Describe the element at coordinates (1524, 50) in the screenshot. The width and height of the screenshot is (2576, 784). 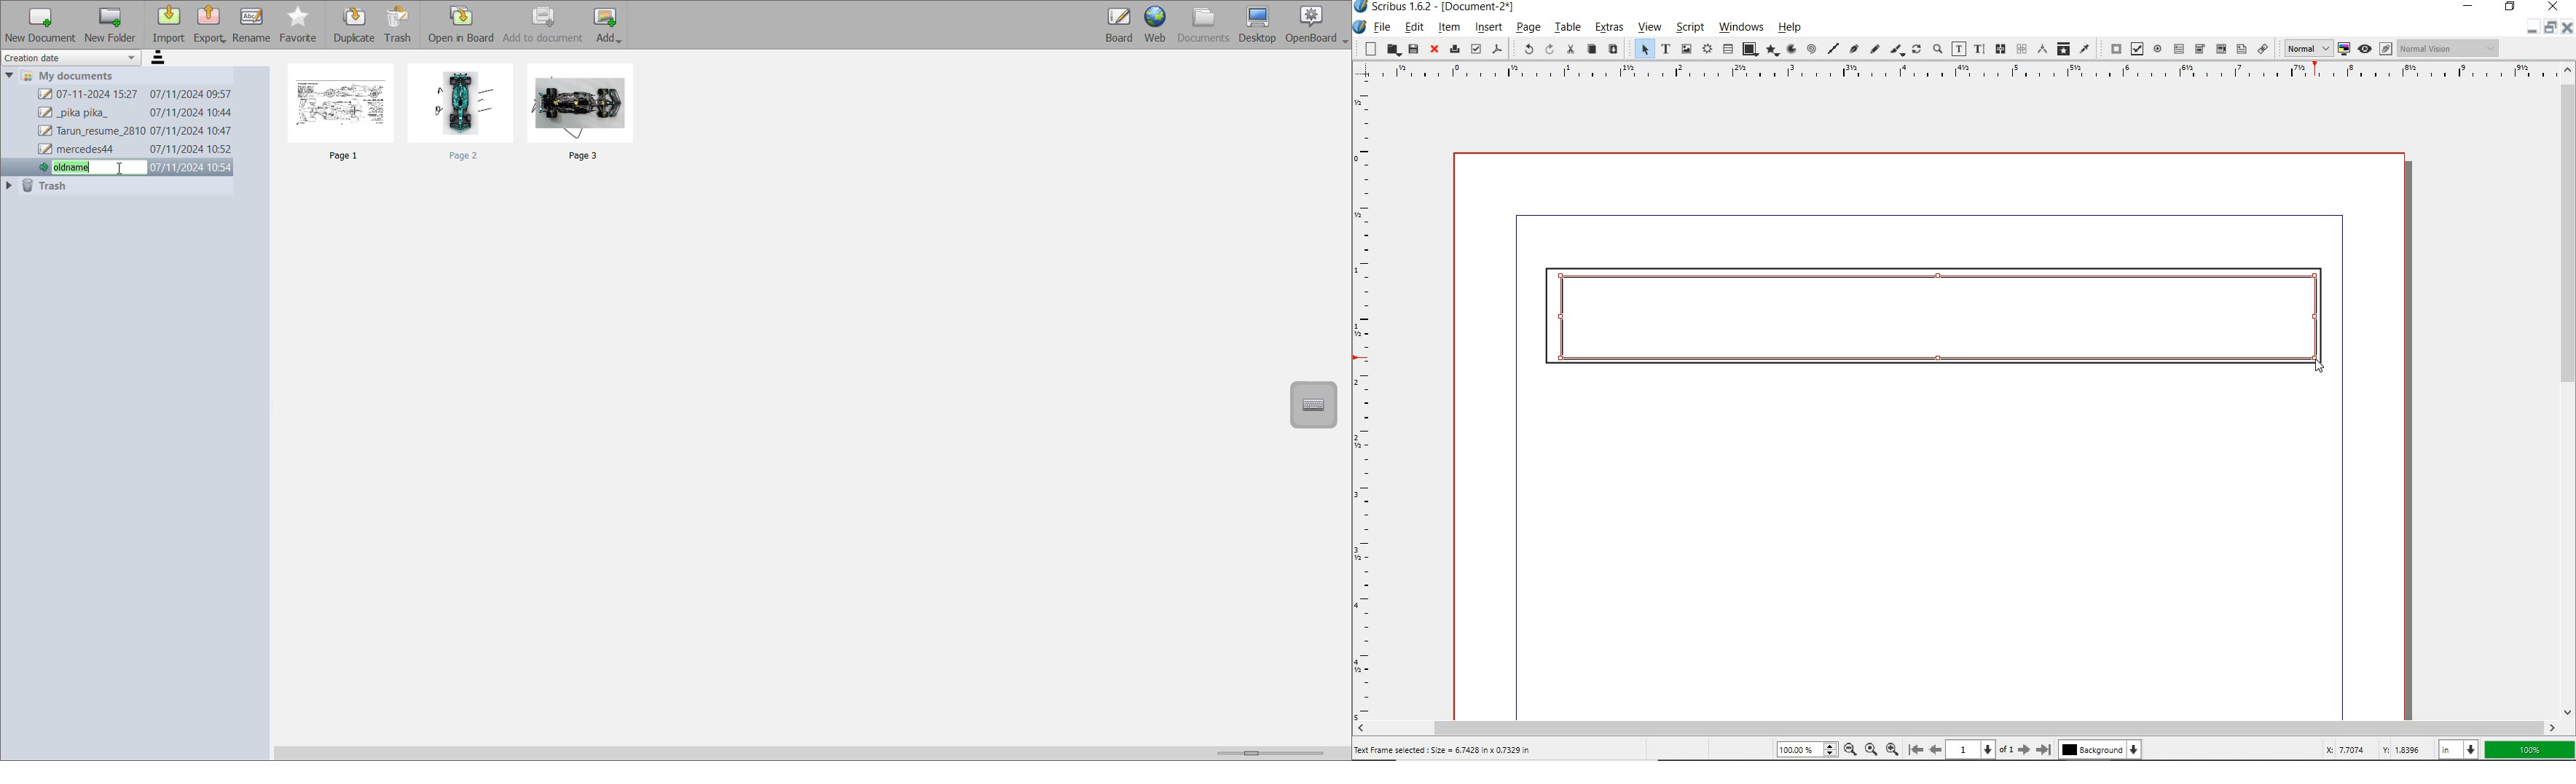
I see `undo` at that location.